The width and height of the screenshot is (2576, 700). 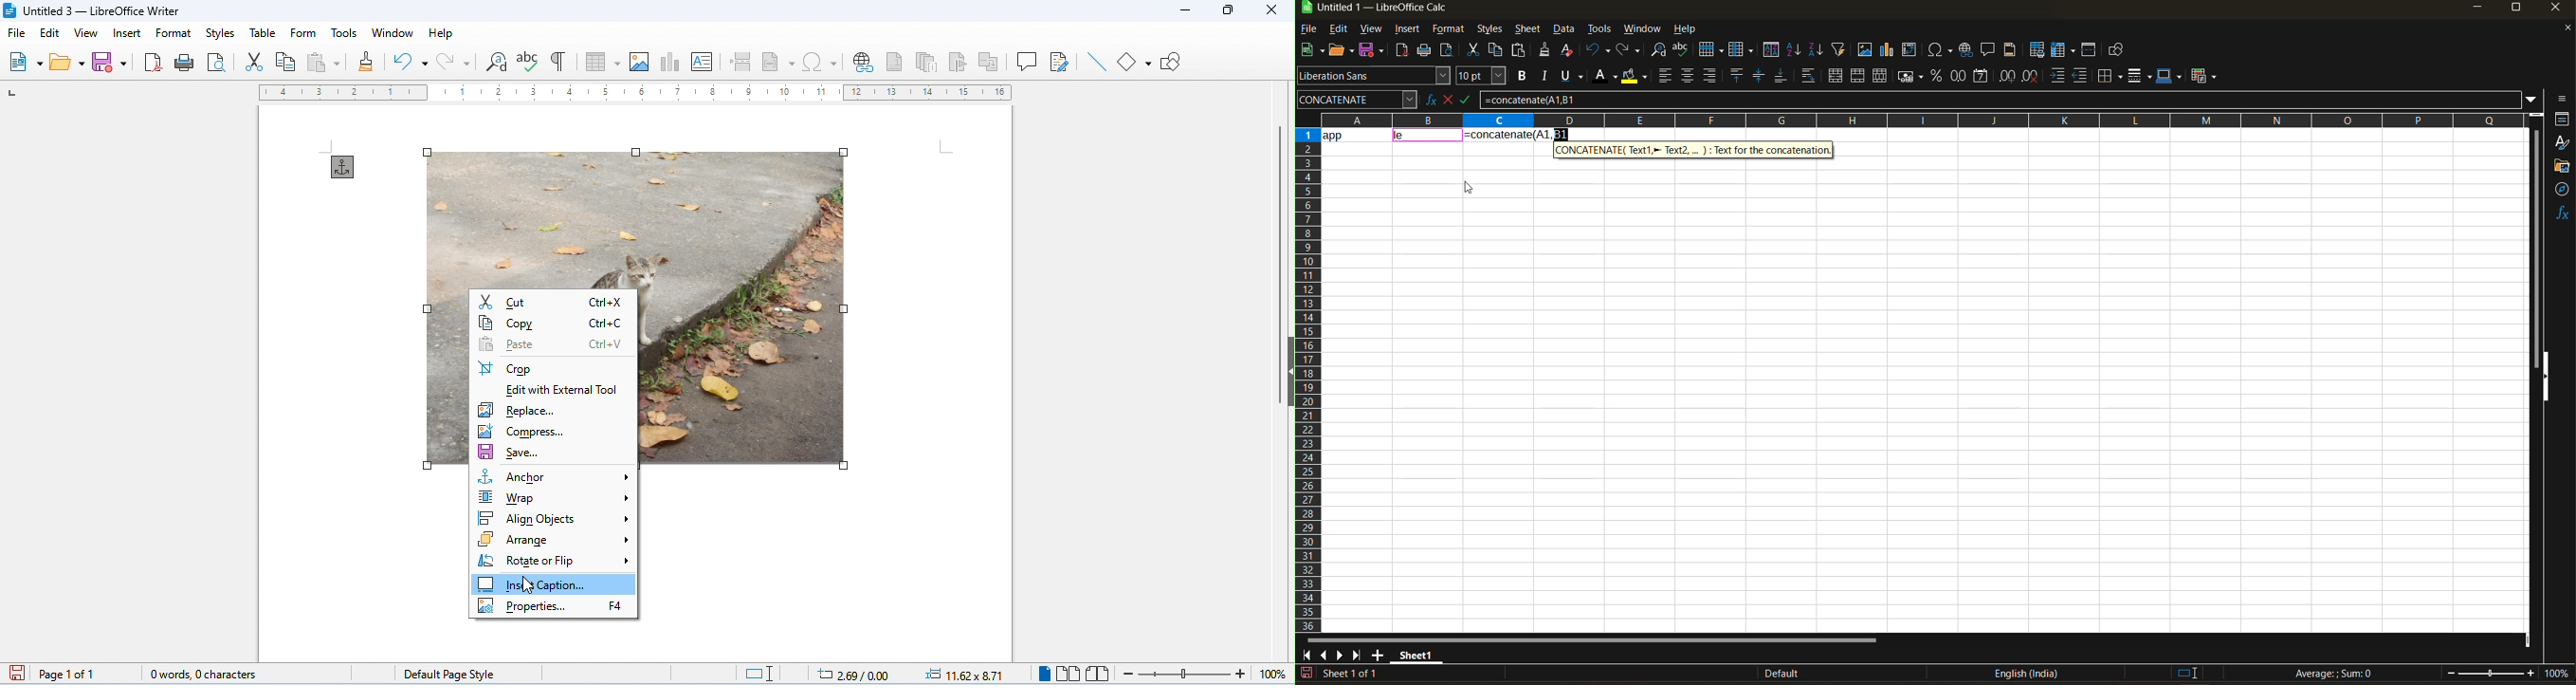 What do you see at coordinates (1689, 30) in the screenshot?
I see `help` at bounding box center [1689, 30].